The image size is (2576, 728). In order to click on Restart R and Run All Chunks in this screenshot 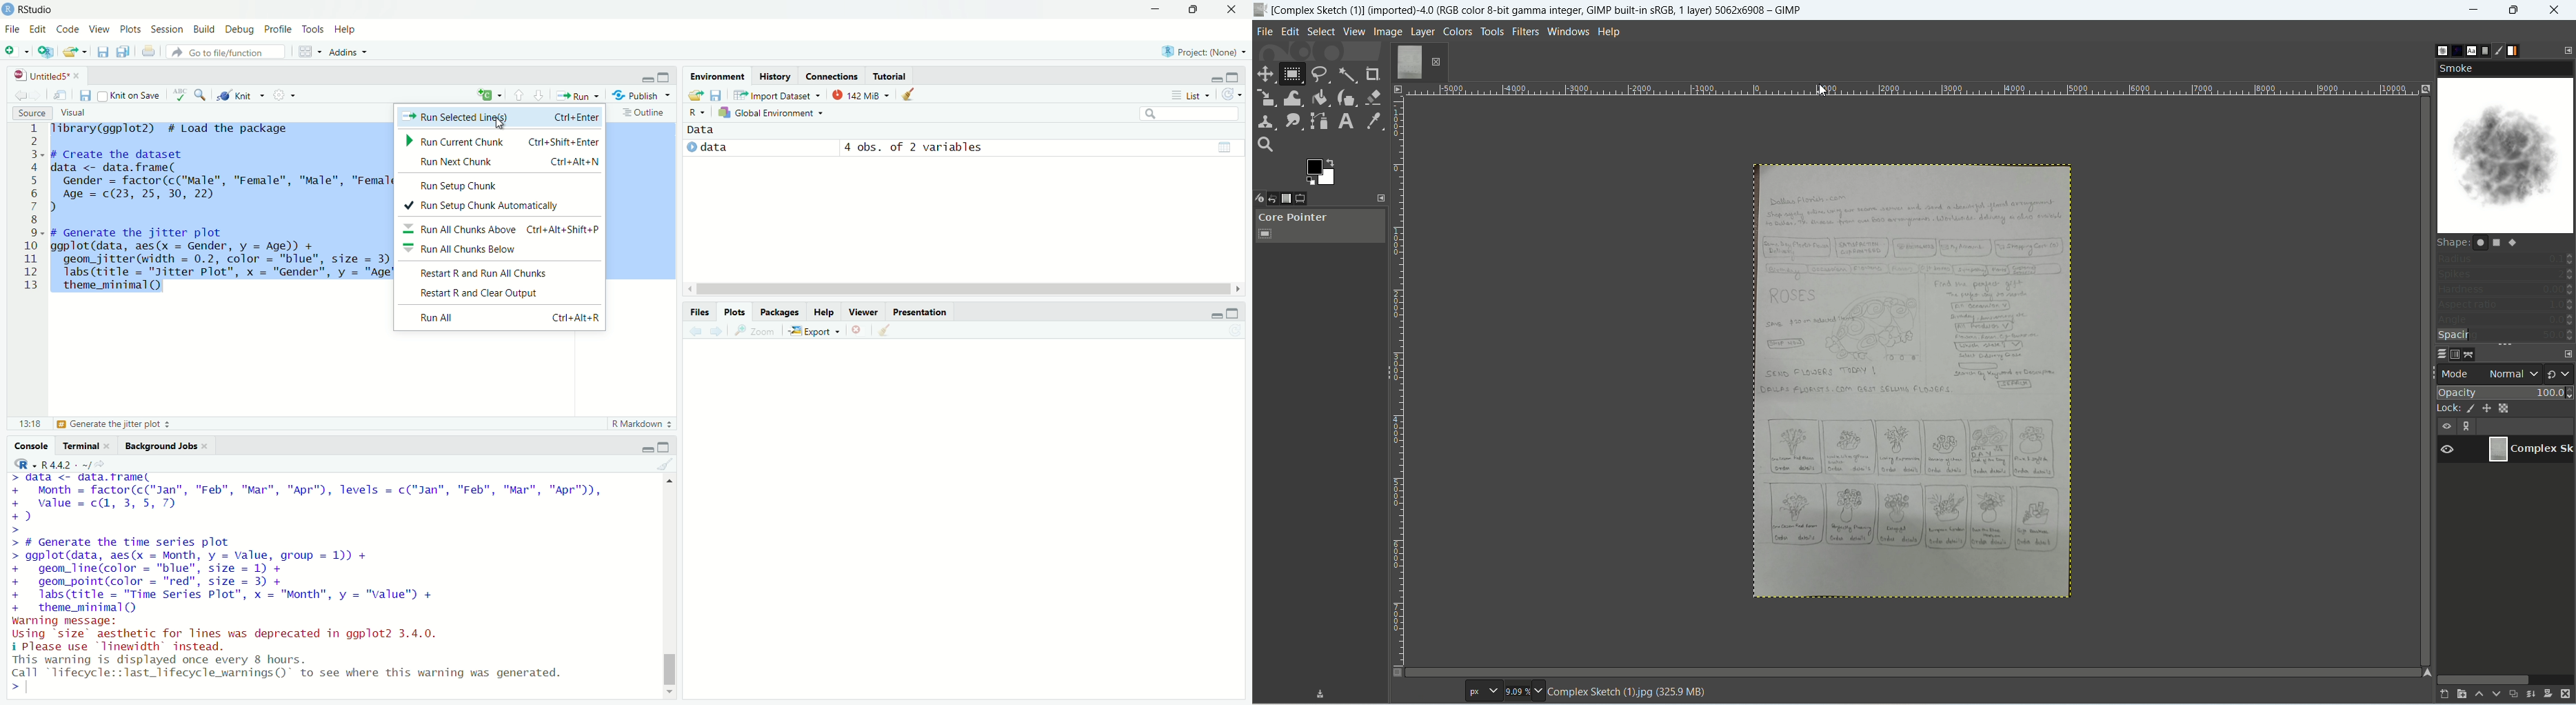, I will do `click(498, 273)`.